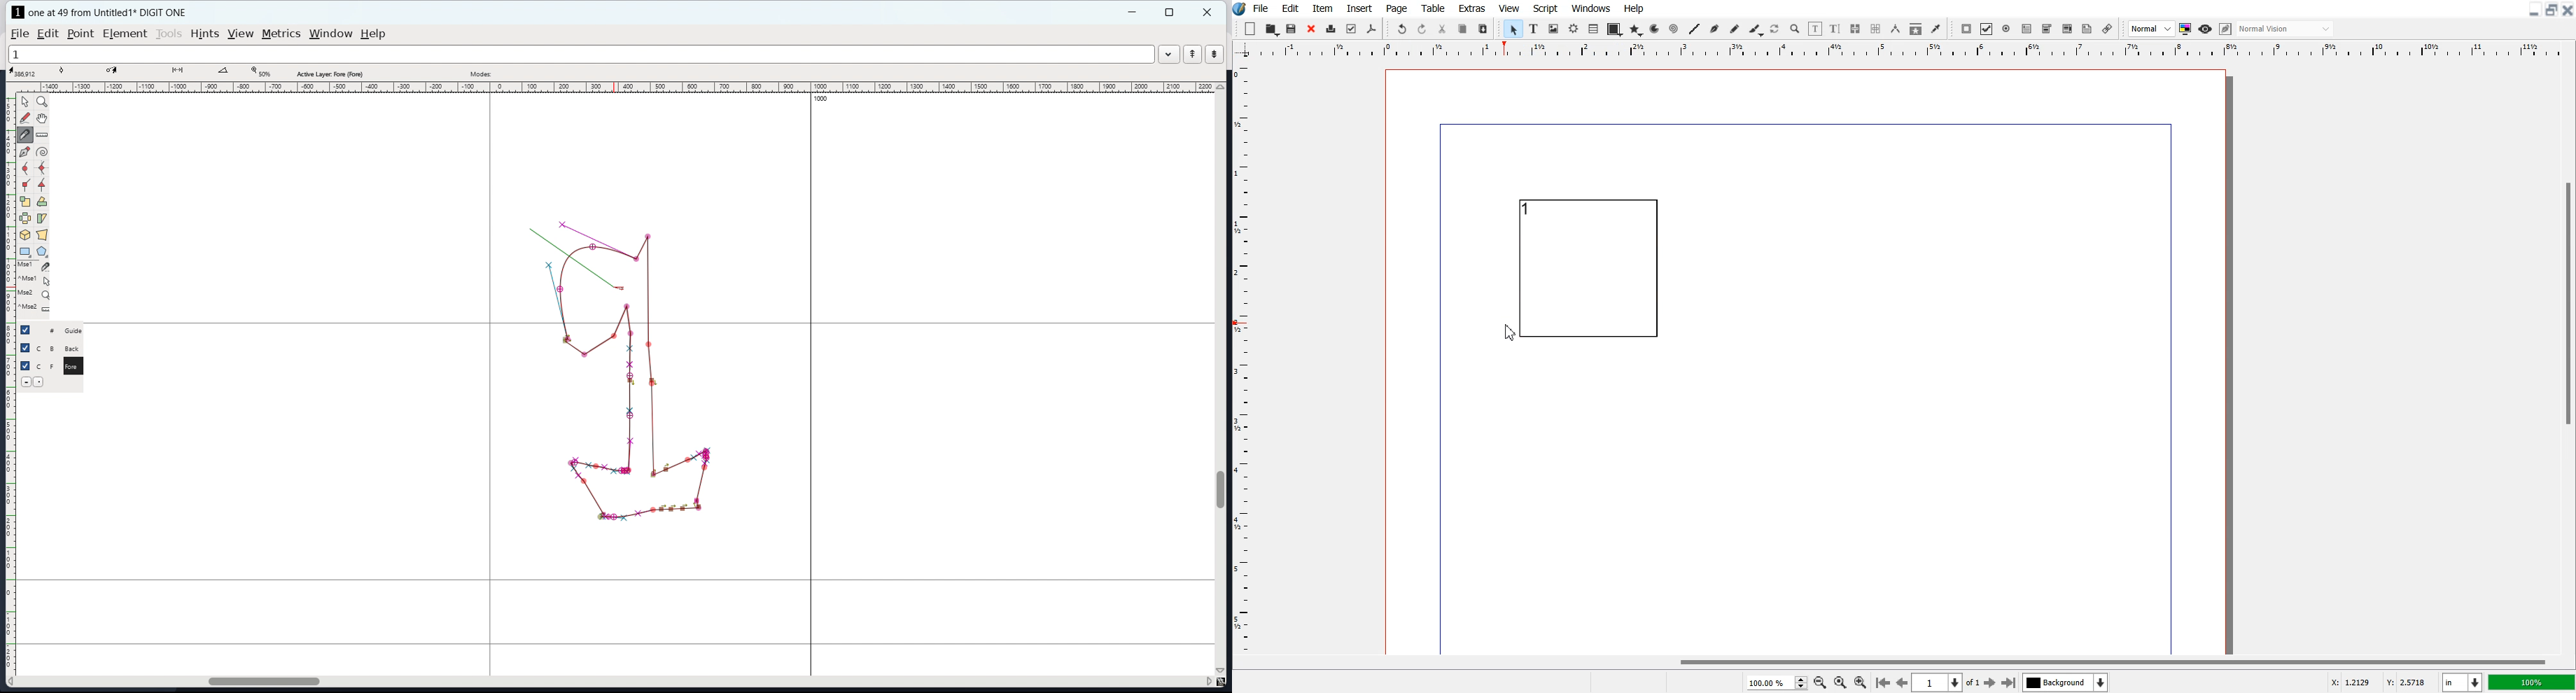  Describe the element at coordinates (1434, 8) in the screenshot. I see `Table` at that location.